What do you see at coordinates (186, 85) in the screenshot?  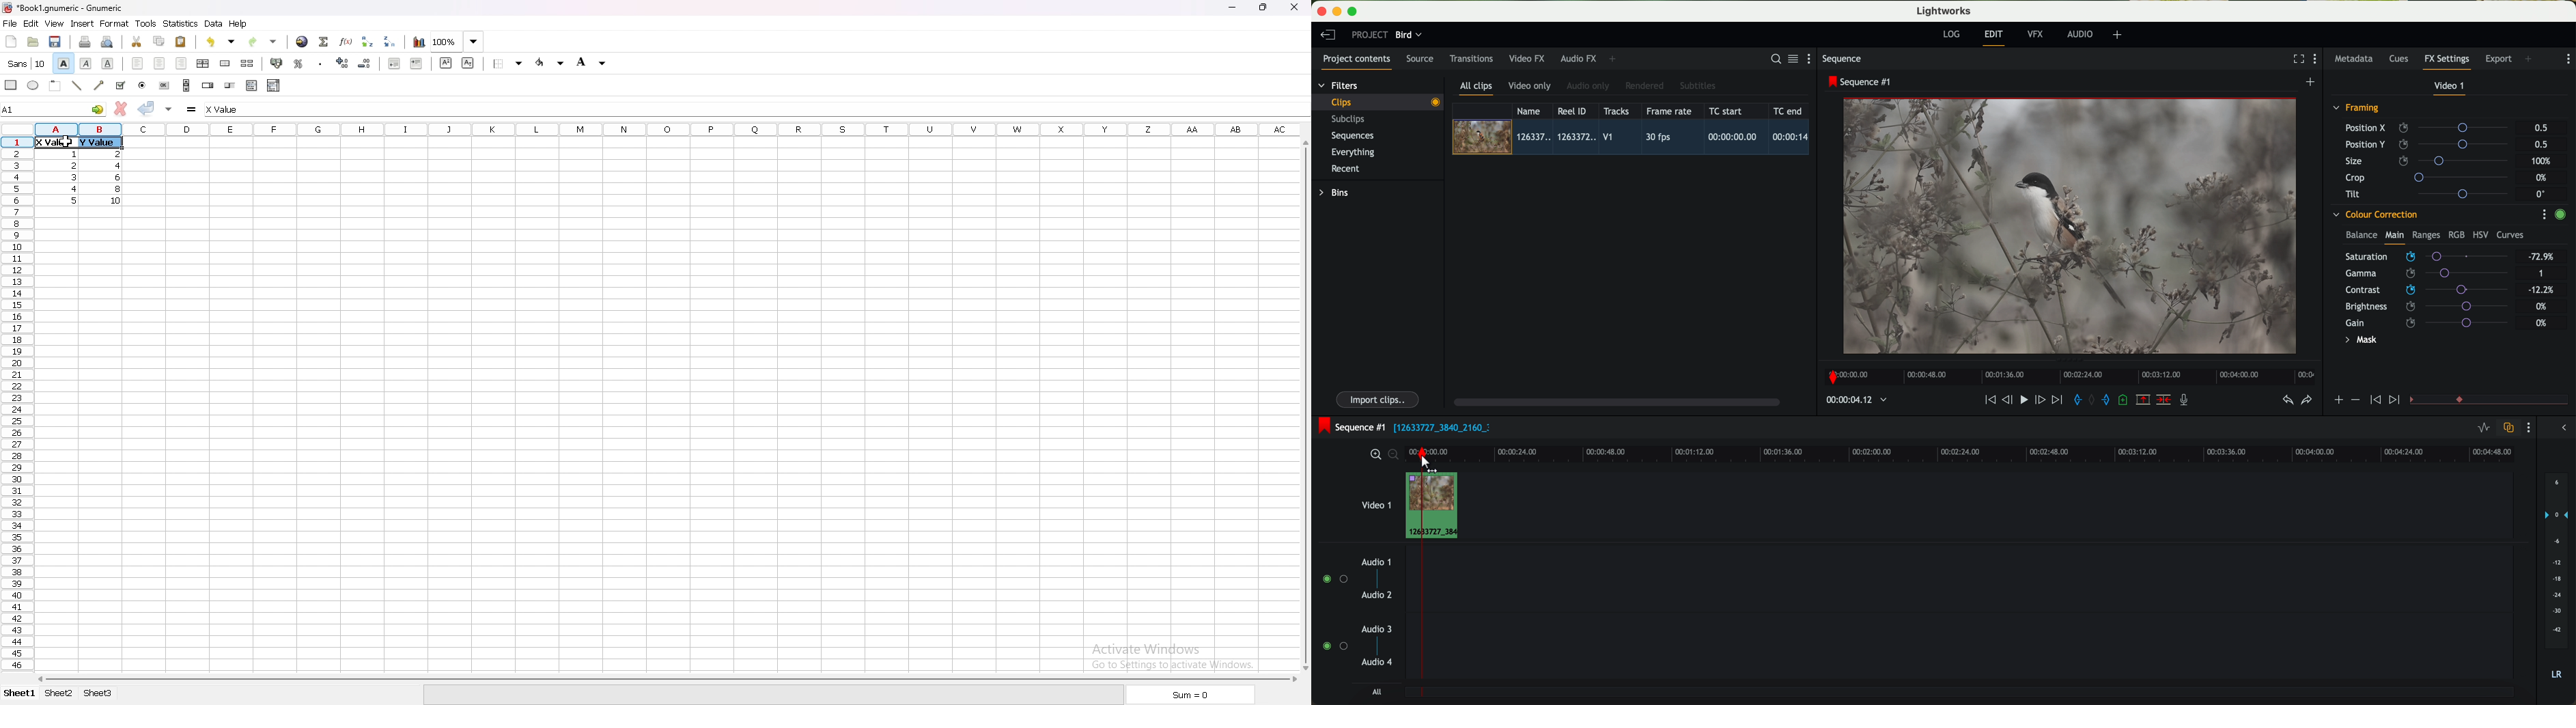 I see `scroll bar` at bounding box center [186, 85].